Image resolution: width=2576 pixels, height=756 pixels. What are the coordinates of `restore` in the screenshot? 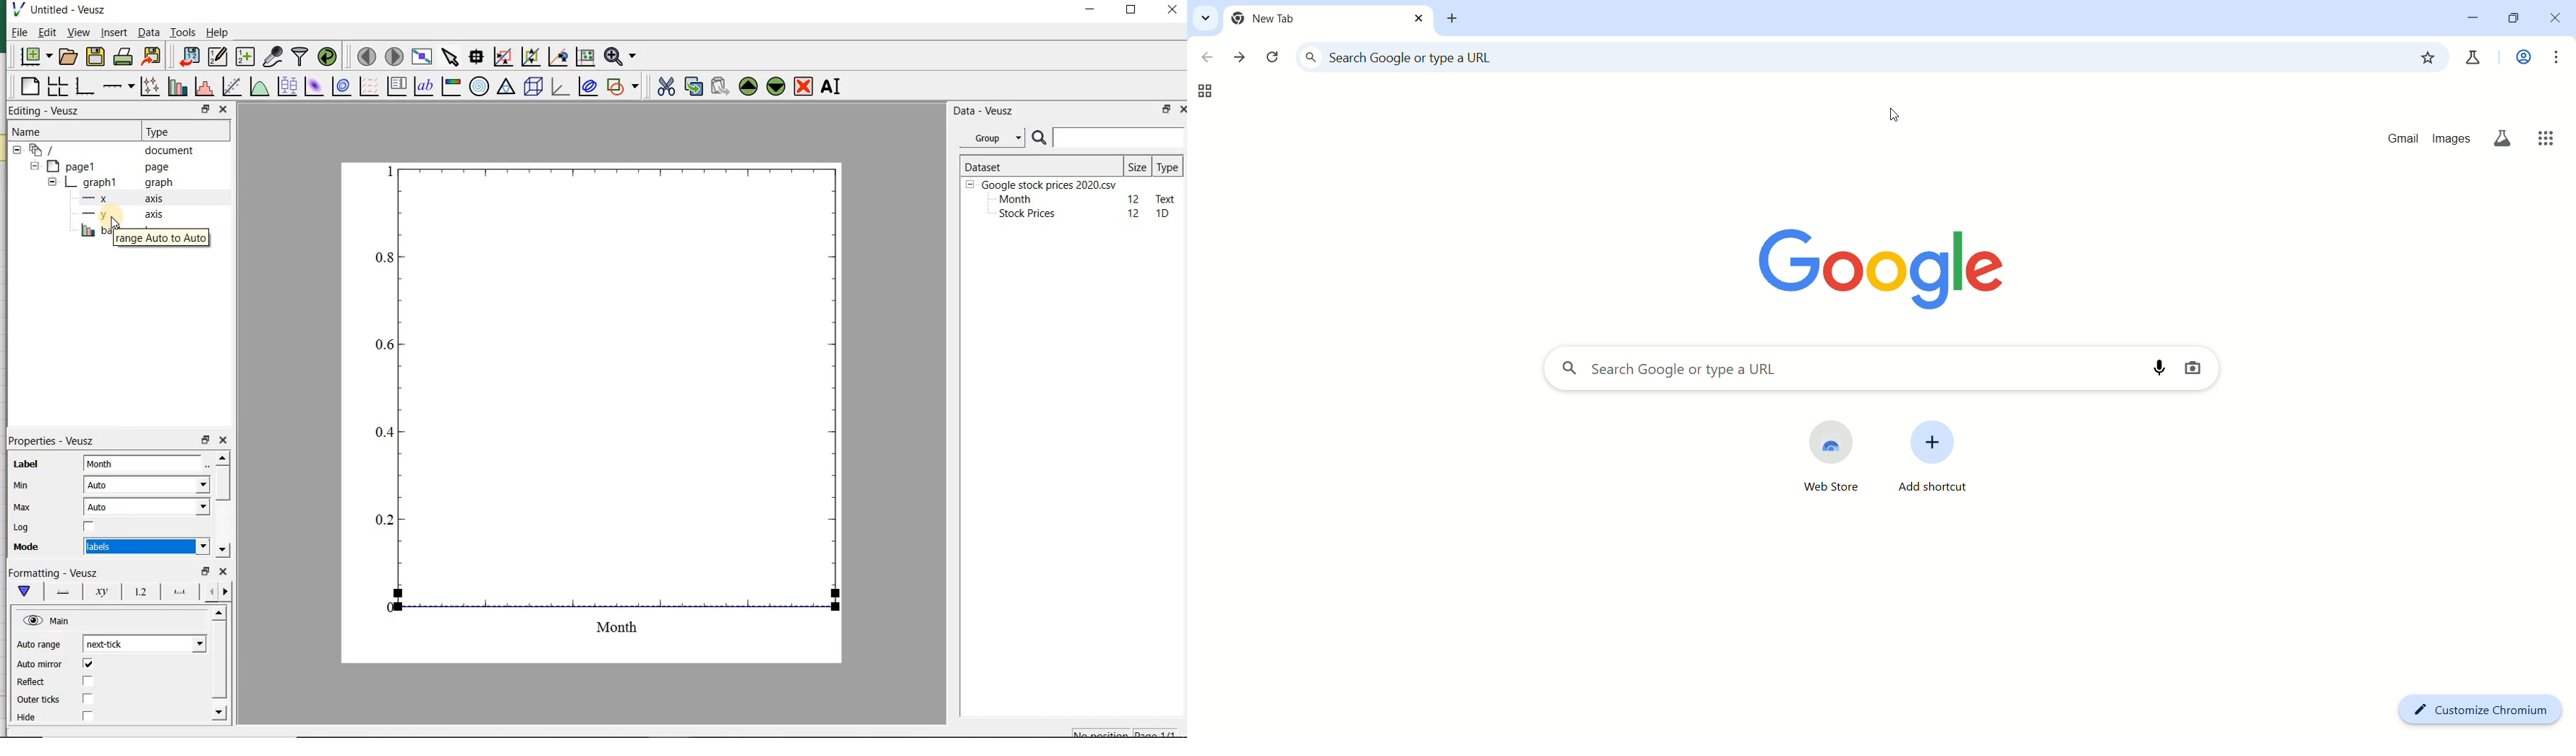 It's located at (1164, 110).